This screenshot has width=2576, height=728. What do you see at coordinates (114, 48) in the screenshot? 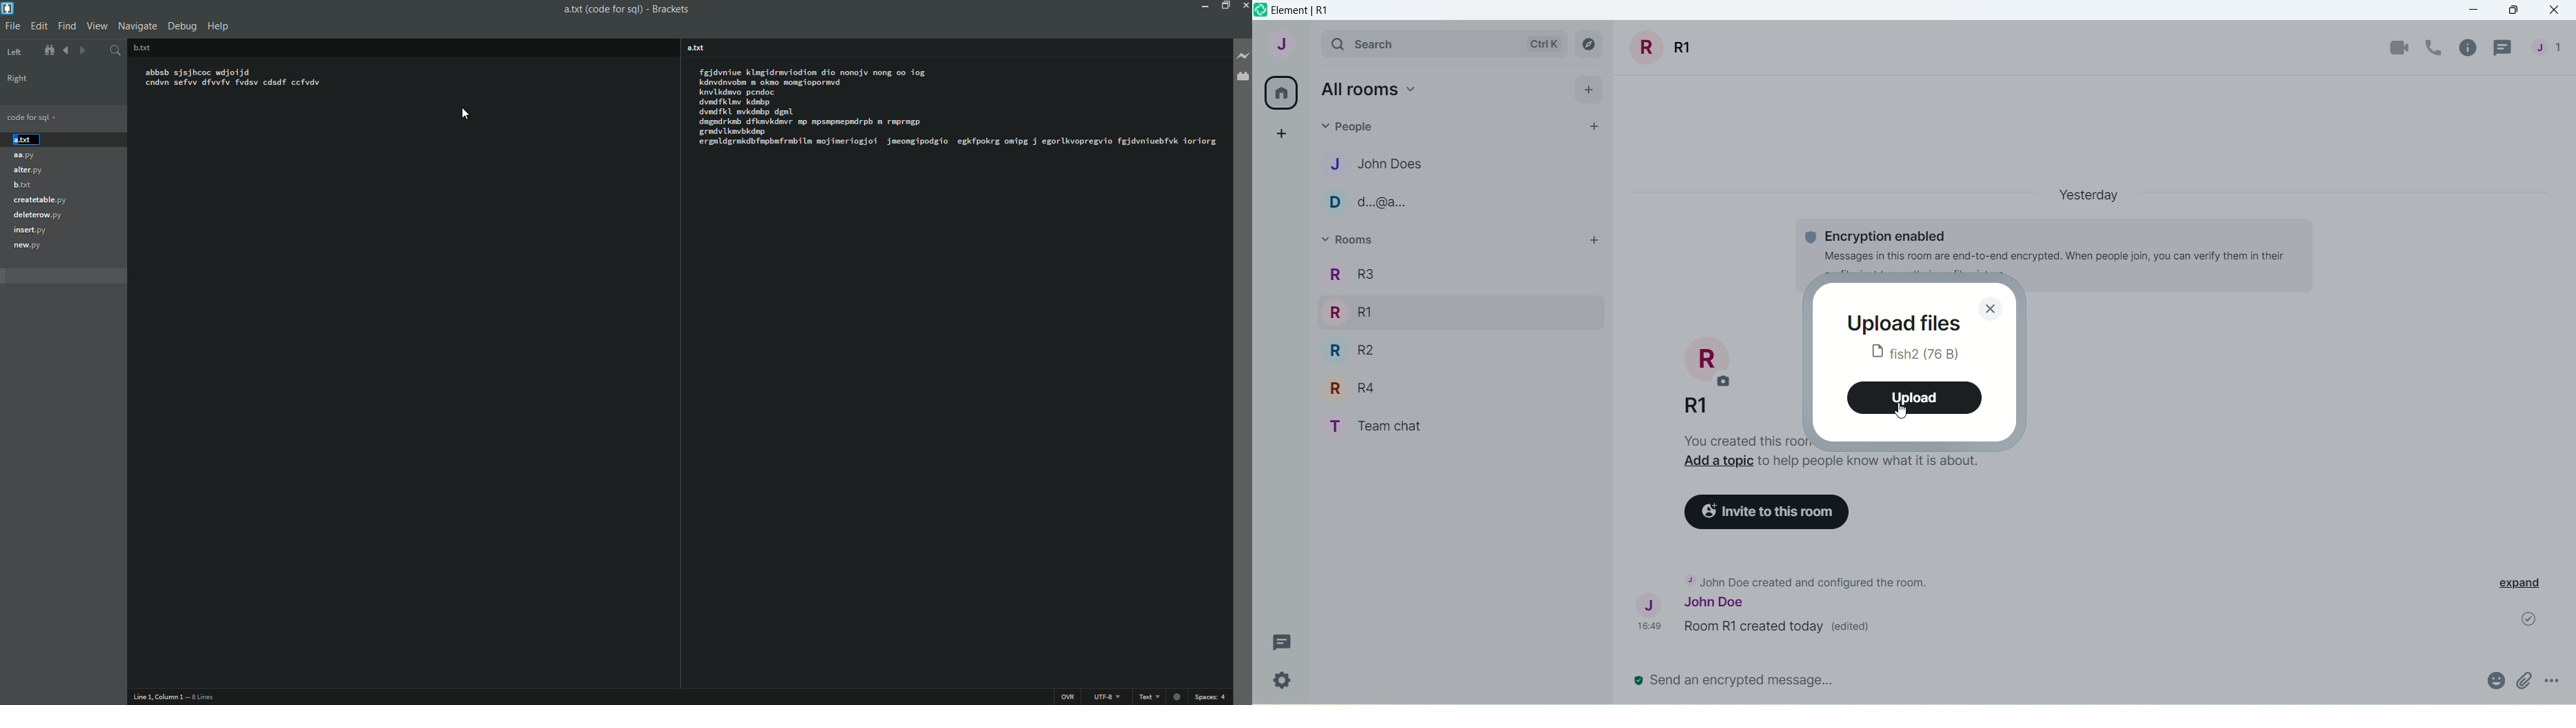
I see `Search` at bounding box center [114, 48].